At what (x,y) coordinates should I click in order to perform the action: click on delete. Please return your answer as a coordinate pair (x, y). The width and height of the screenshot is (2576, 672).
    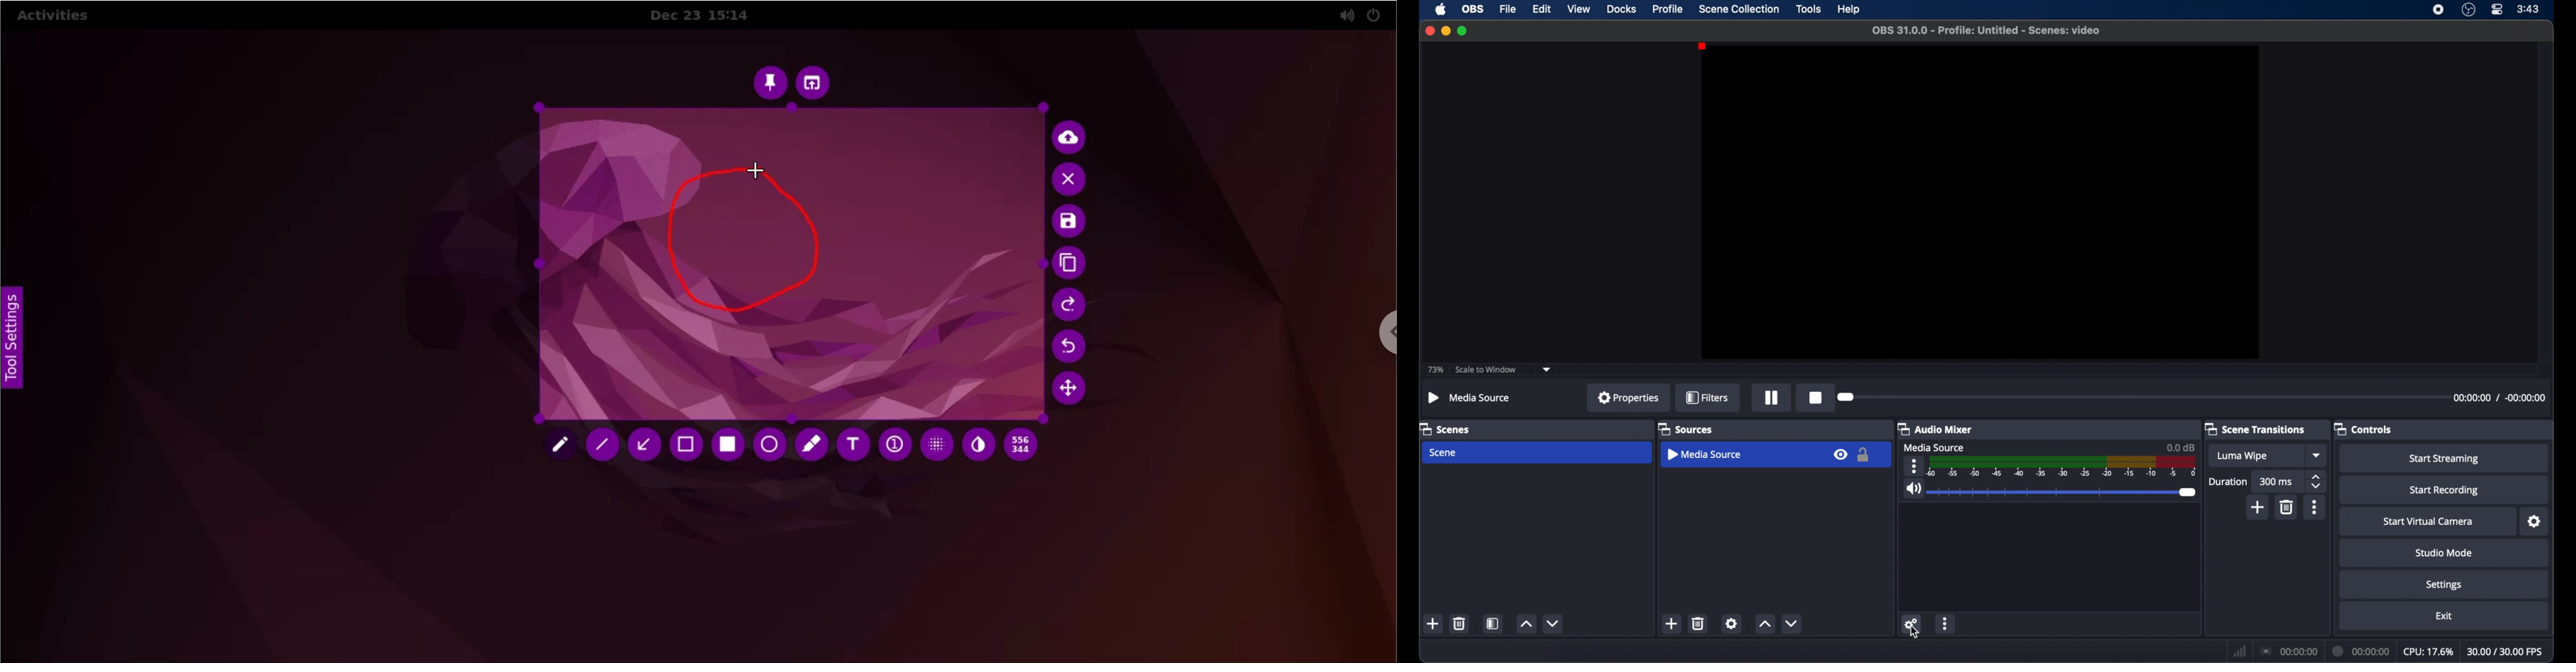
    Looking at the image, I should click on (1699, 623).